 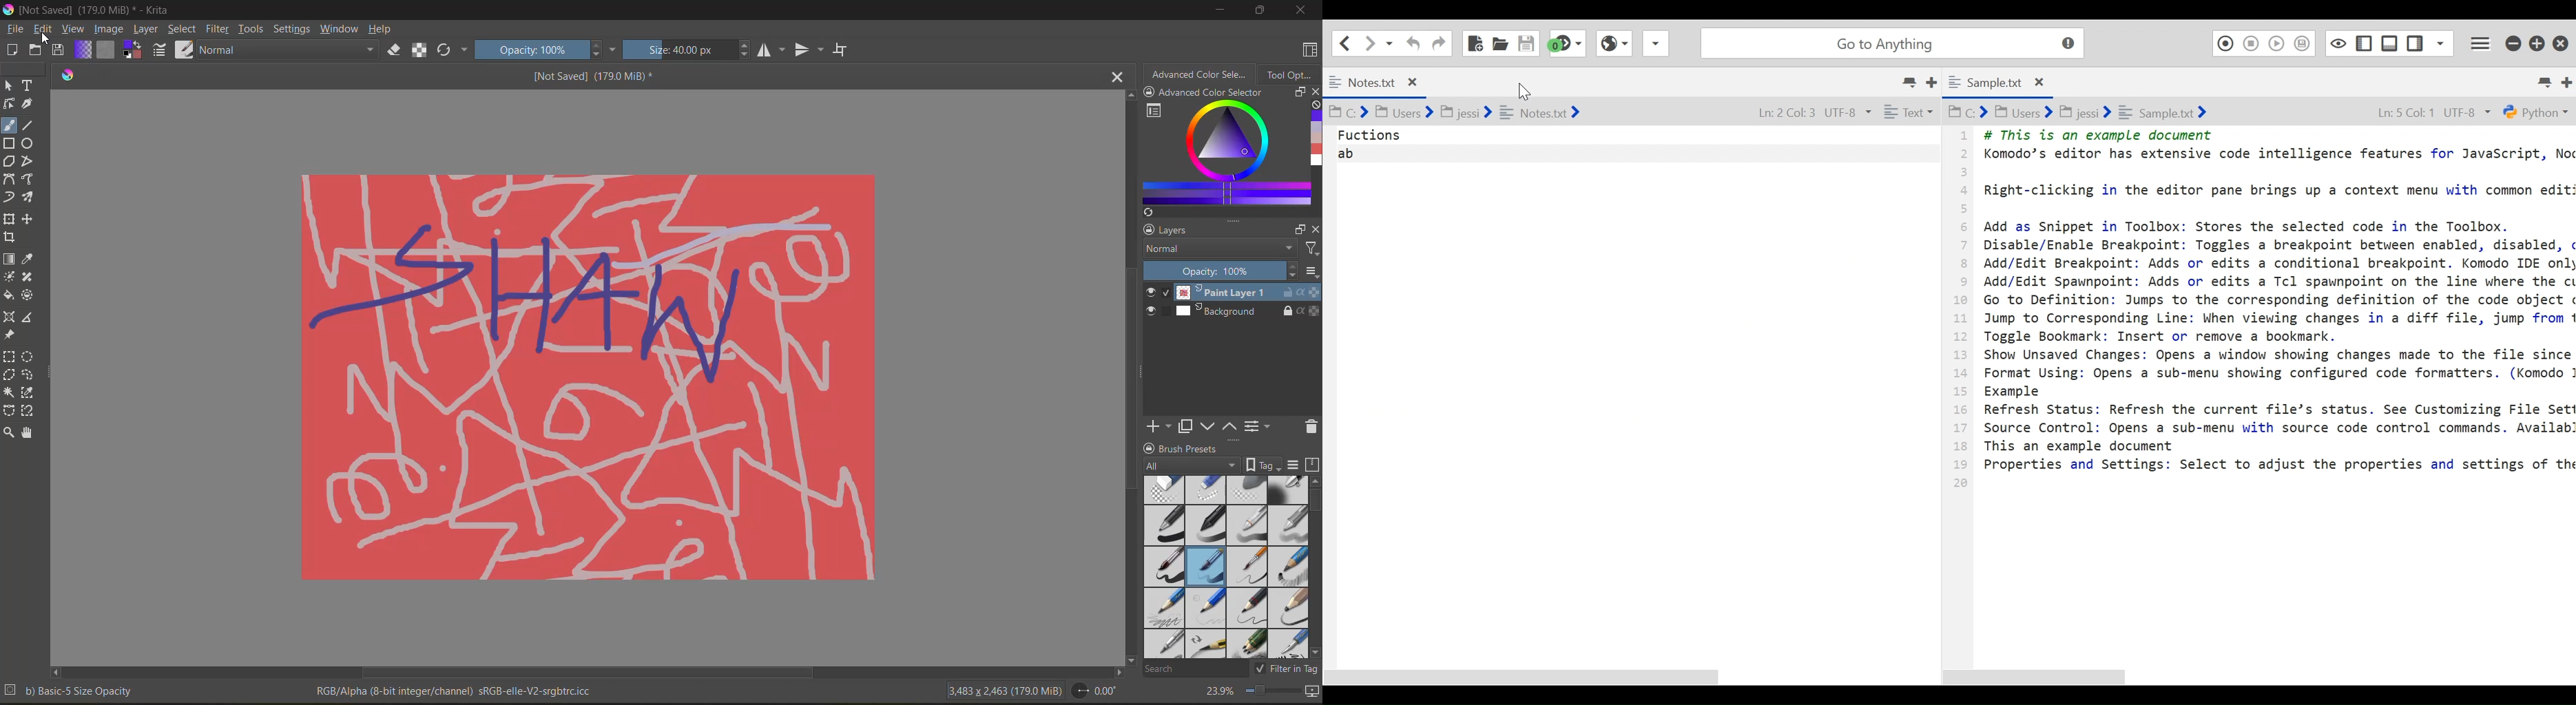 What do you see at coordinates (1309, 249) in the screenshot?
I see `filter` at bounding box center [1309, 249].